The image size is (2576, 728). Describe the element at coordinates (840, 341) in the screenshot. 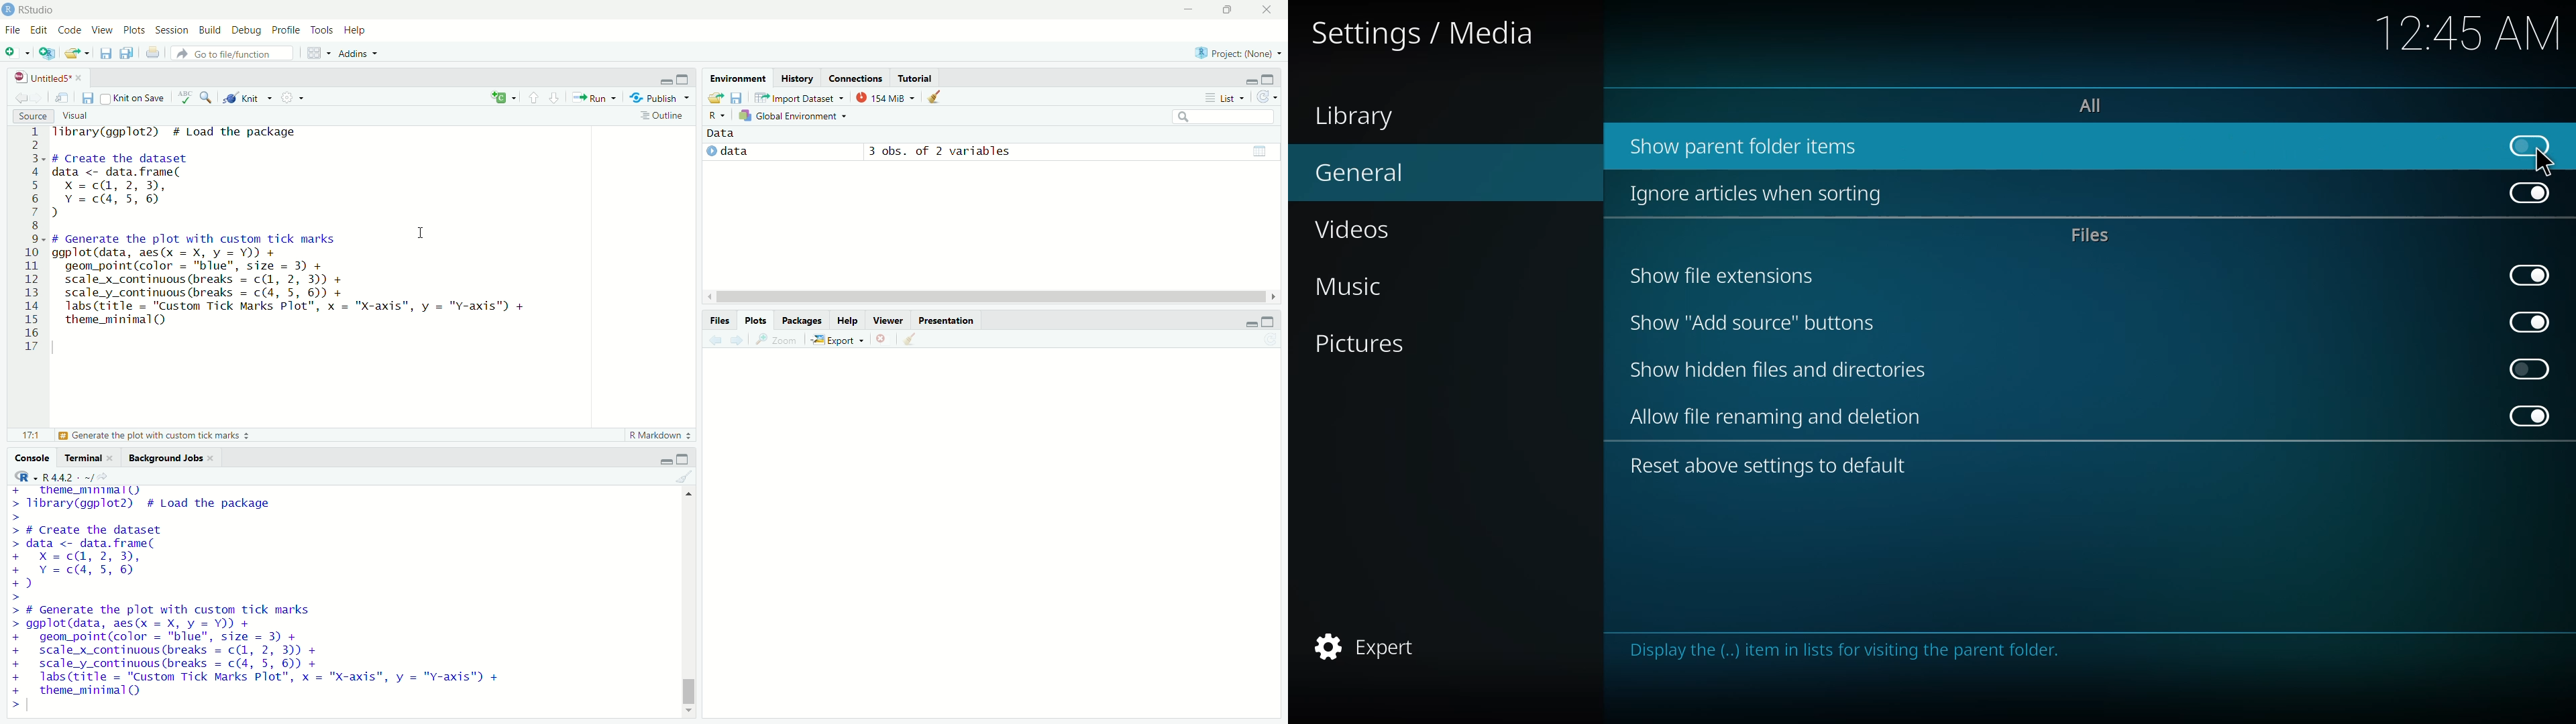

I see `export` at that location.